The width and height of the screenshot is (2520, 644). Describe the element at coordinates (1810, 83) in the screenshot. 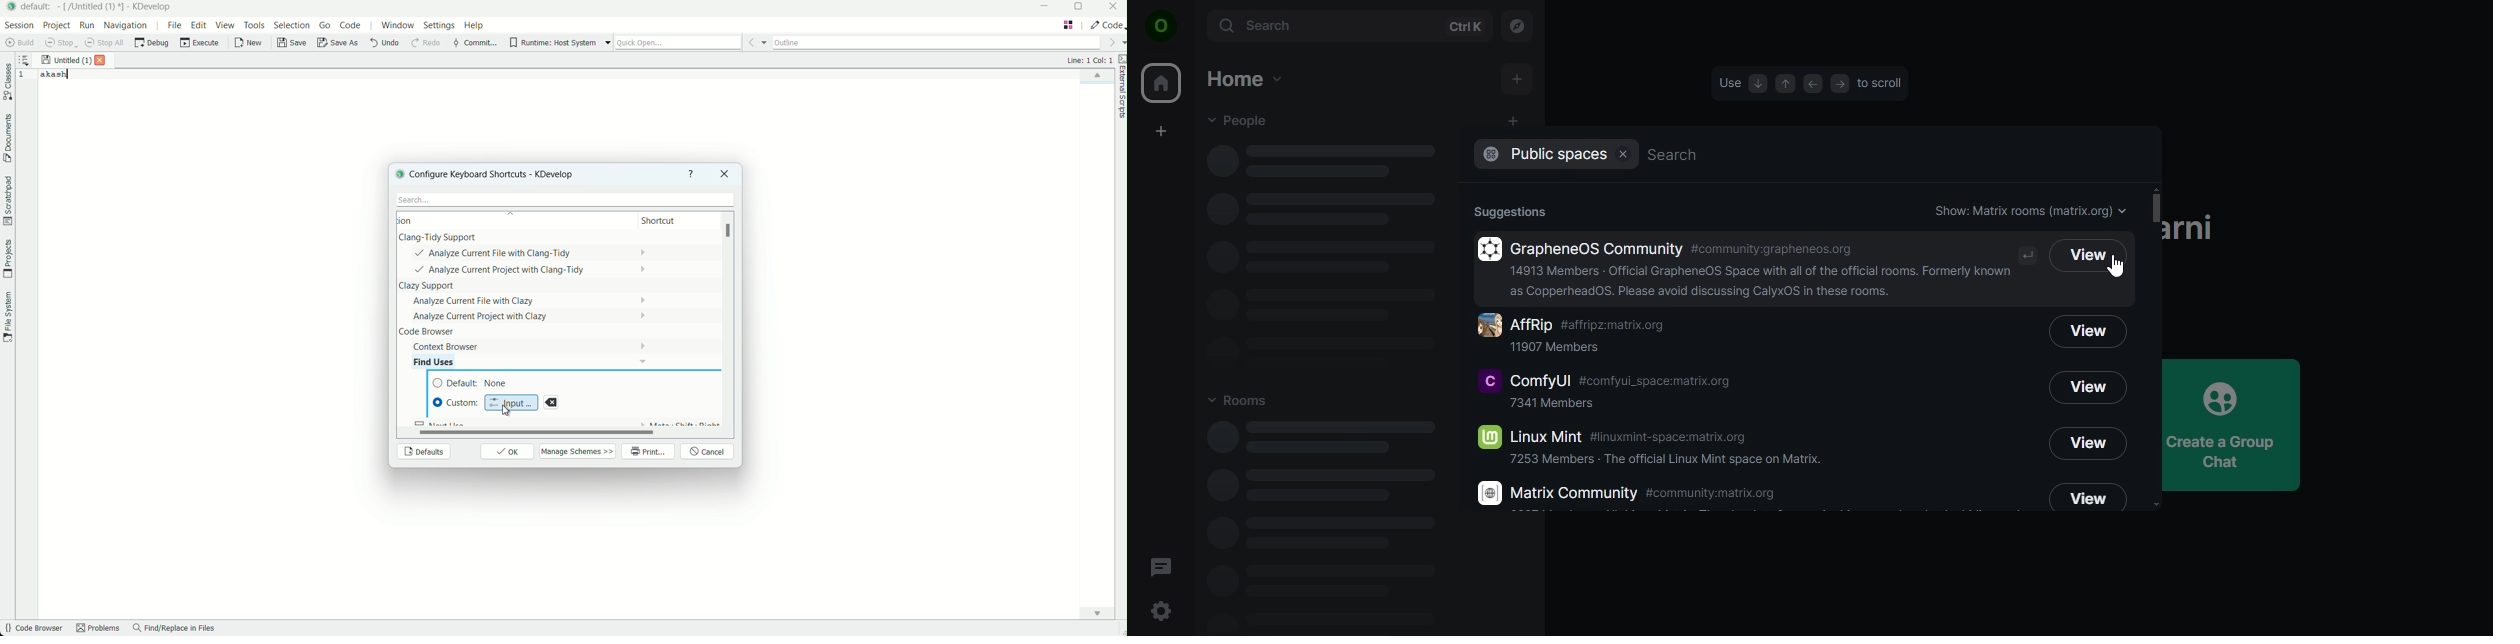

I see `use arrows to scroll` at that location.